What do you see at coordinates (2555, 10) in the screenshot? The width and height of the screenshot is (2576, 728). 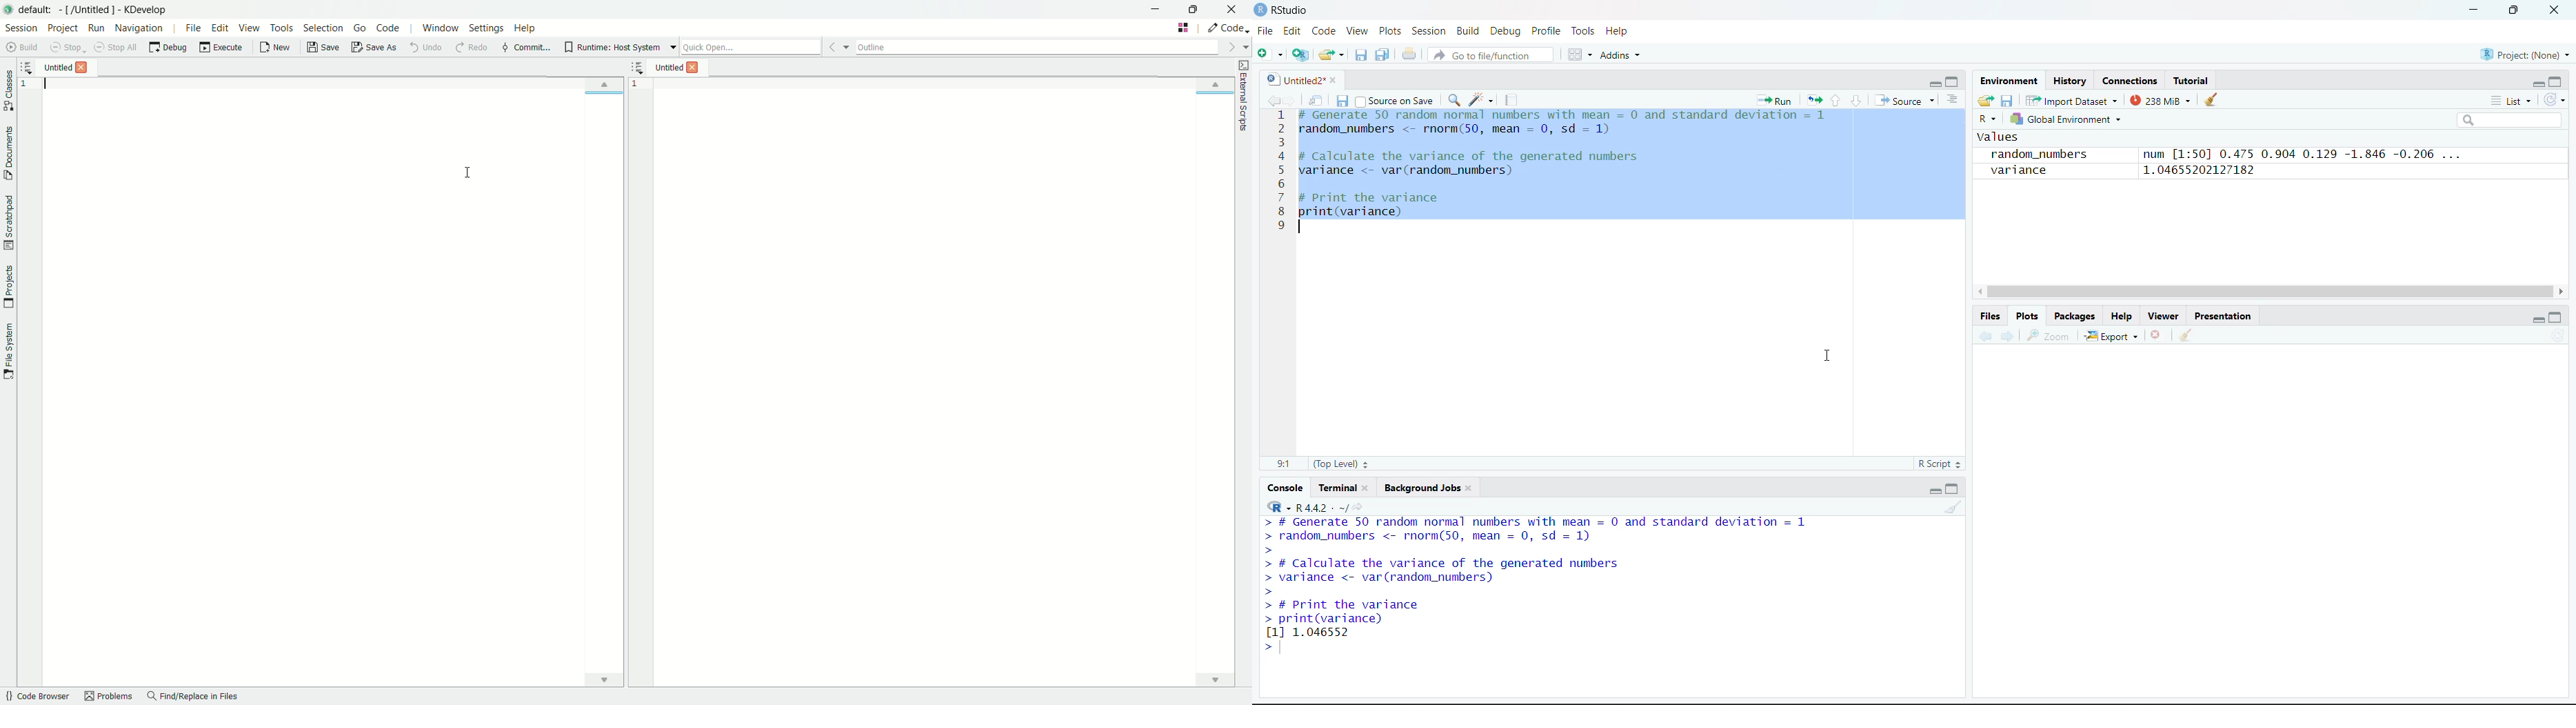 I see `close` at bounding box center [2555, 10].